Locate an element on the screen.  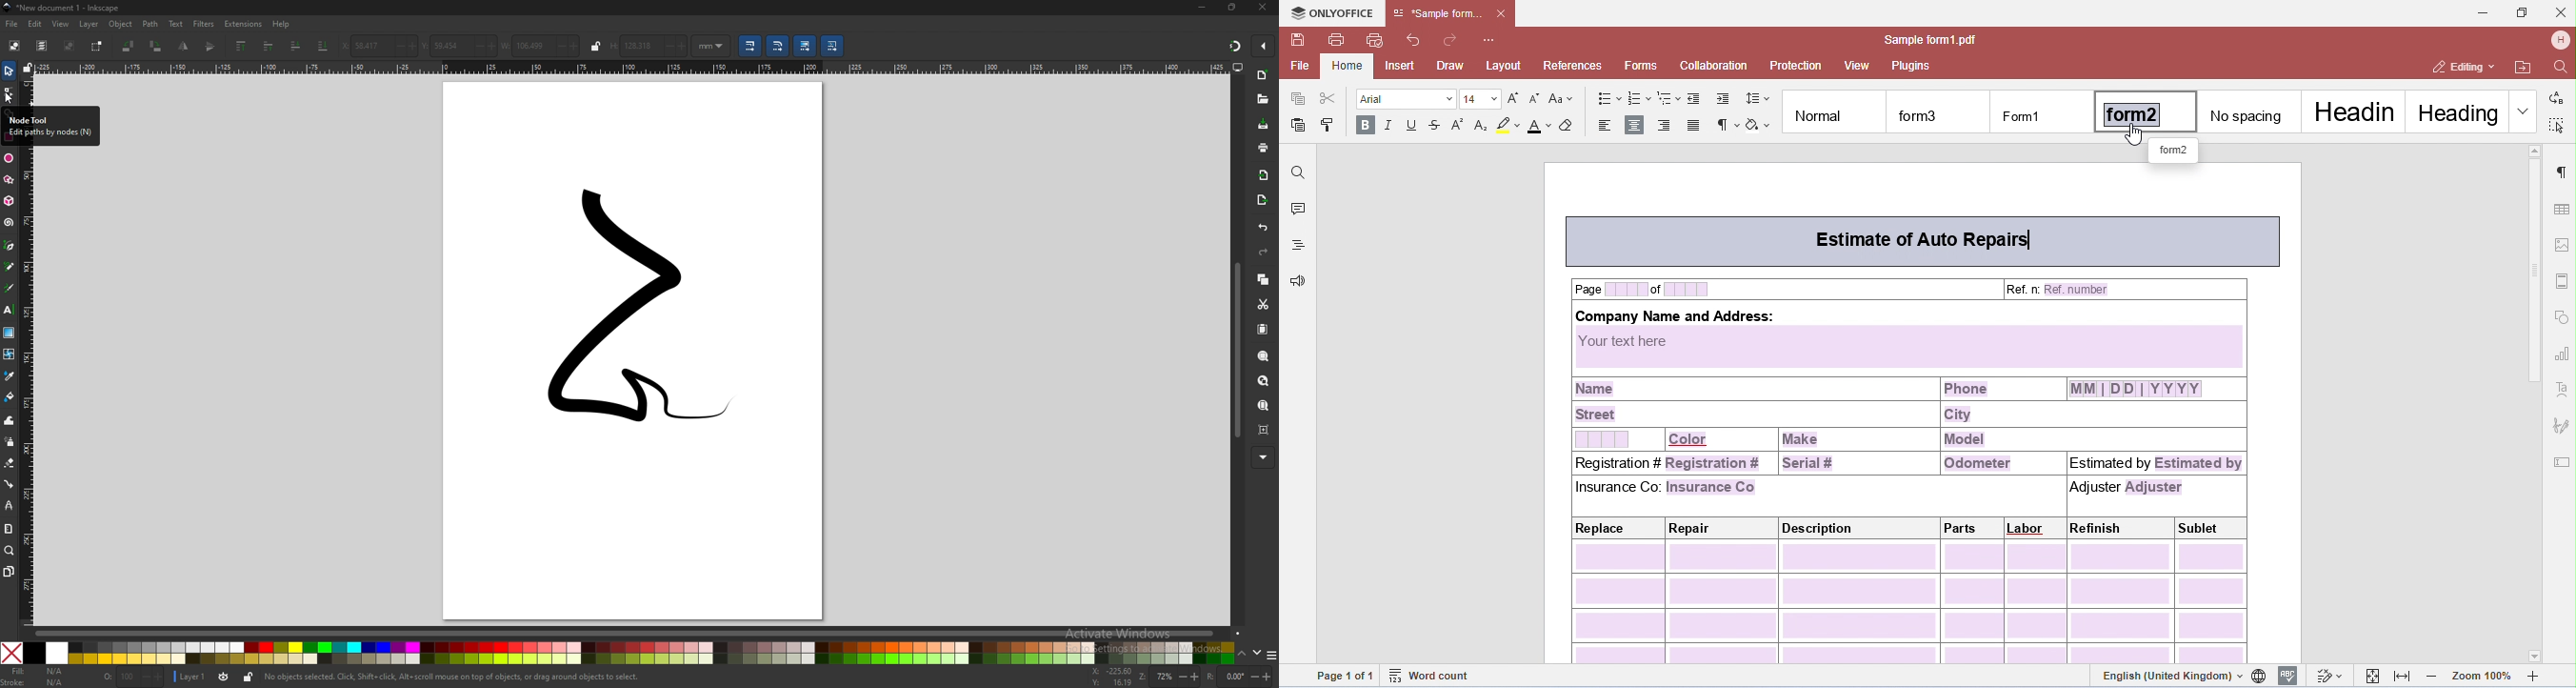
scroll bar is located at coordinates (632, 633).